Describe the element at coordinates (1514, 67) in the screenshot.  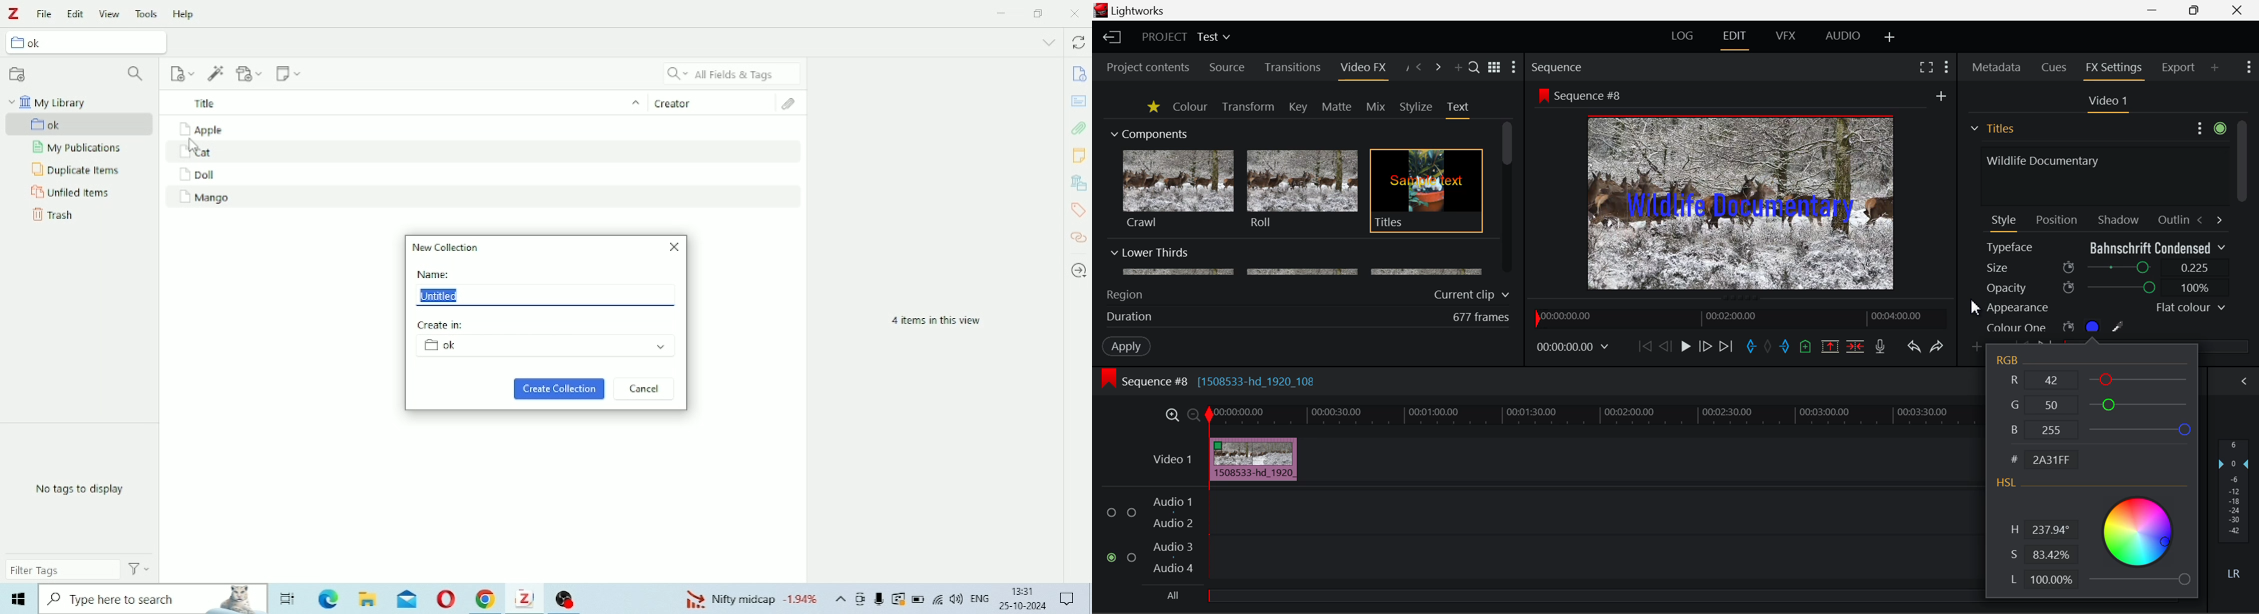
I see `Show Settings` at that location.